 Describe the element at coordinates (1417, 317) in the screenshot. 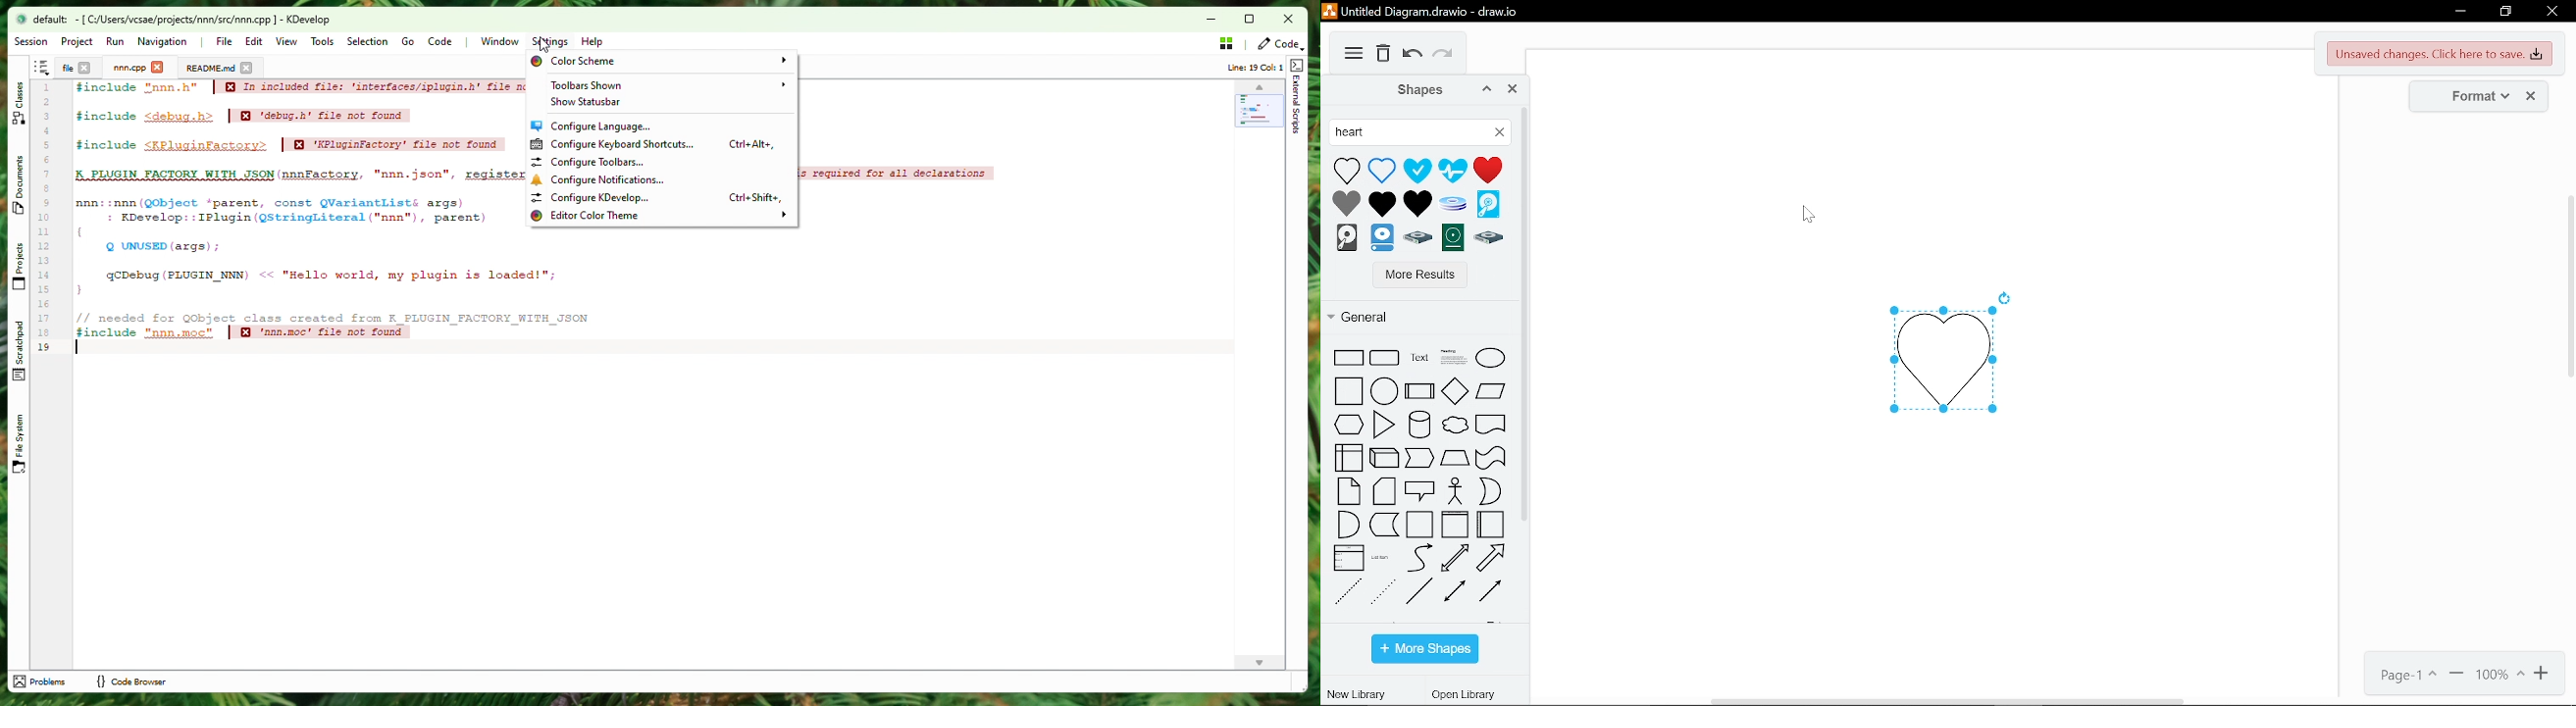

I see `general` at that location.